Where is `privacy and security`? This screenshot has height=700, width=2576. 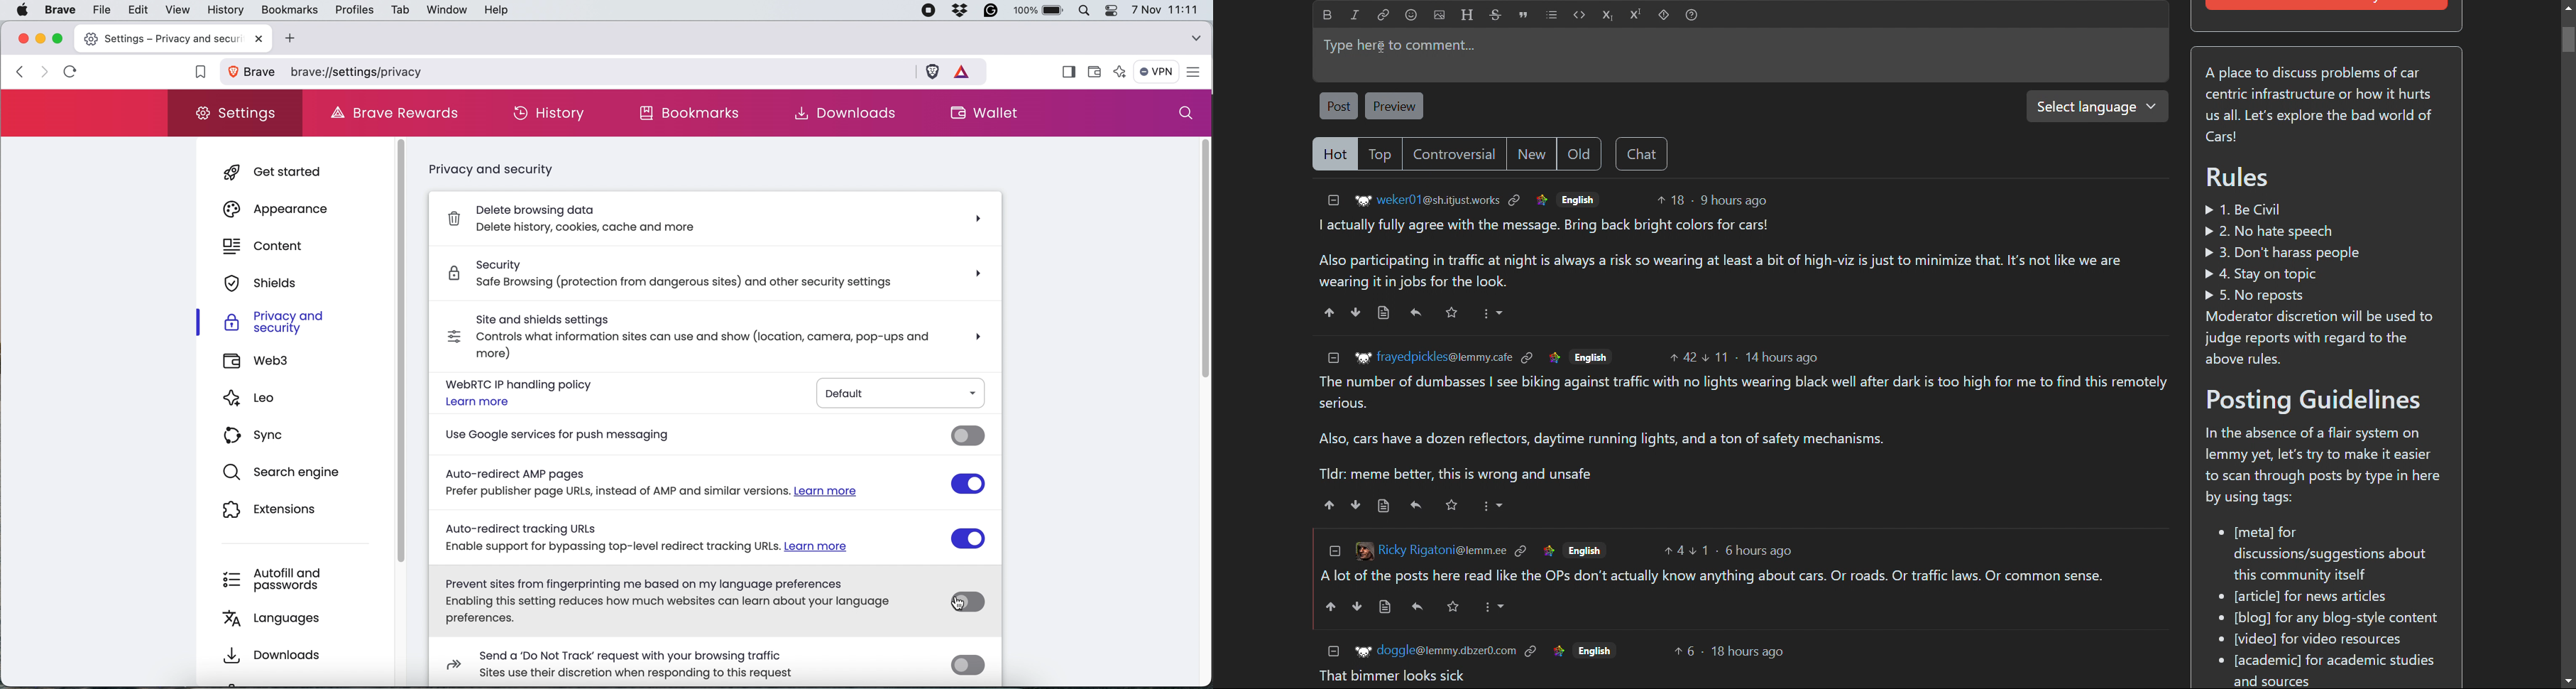
privacy and security is located at coordinates (274, 321).